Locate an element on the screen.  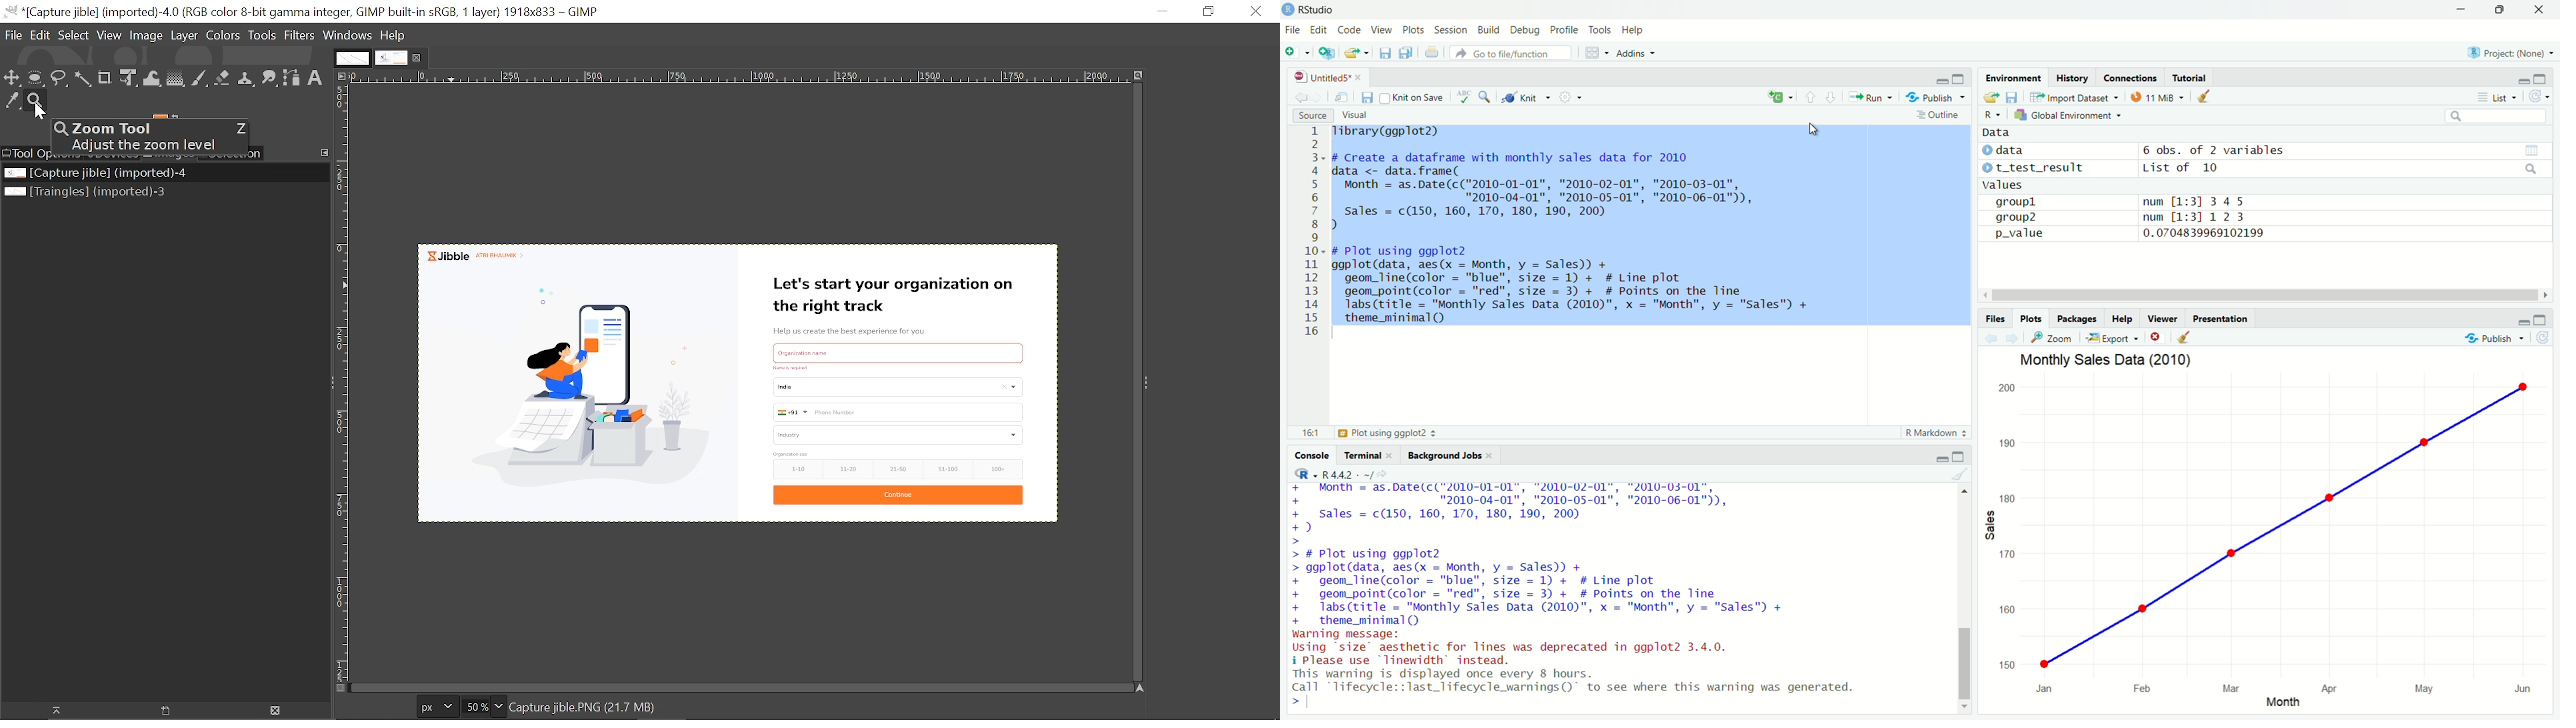
check is located at coordinates (1462, 97).